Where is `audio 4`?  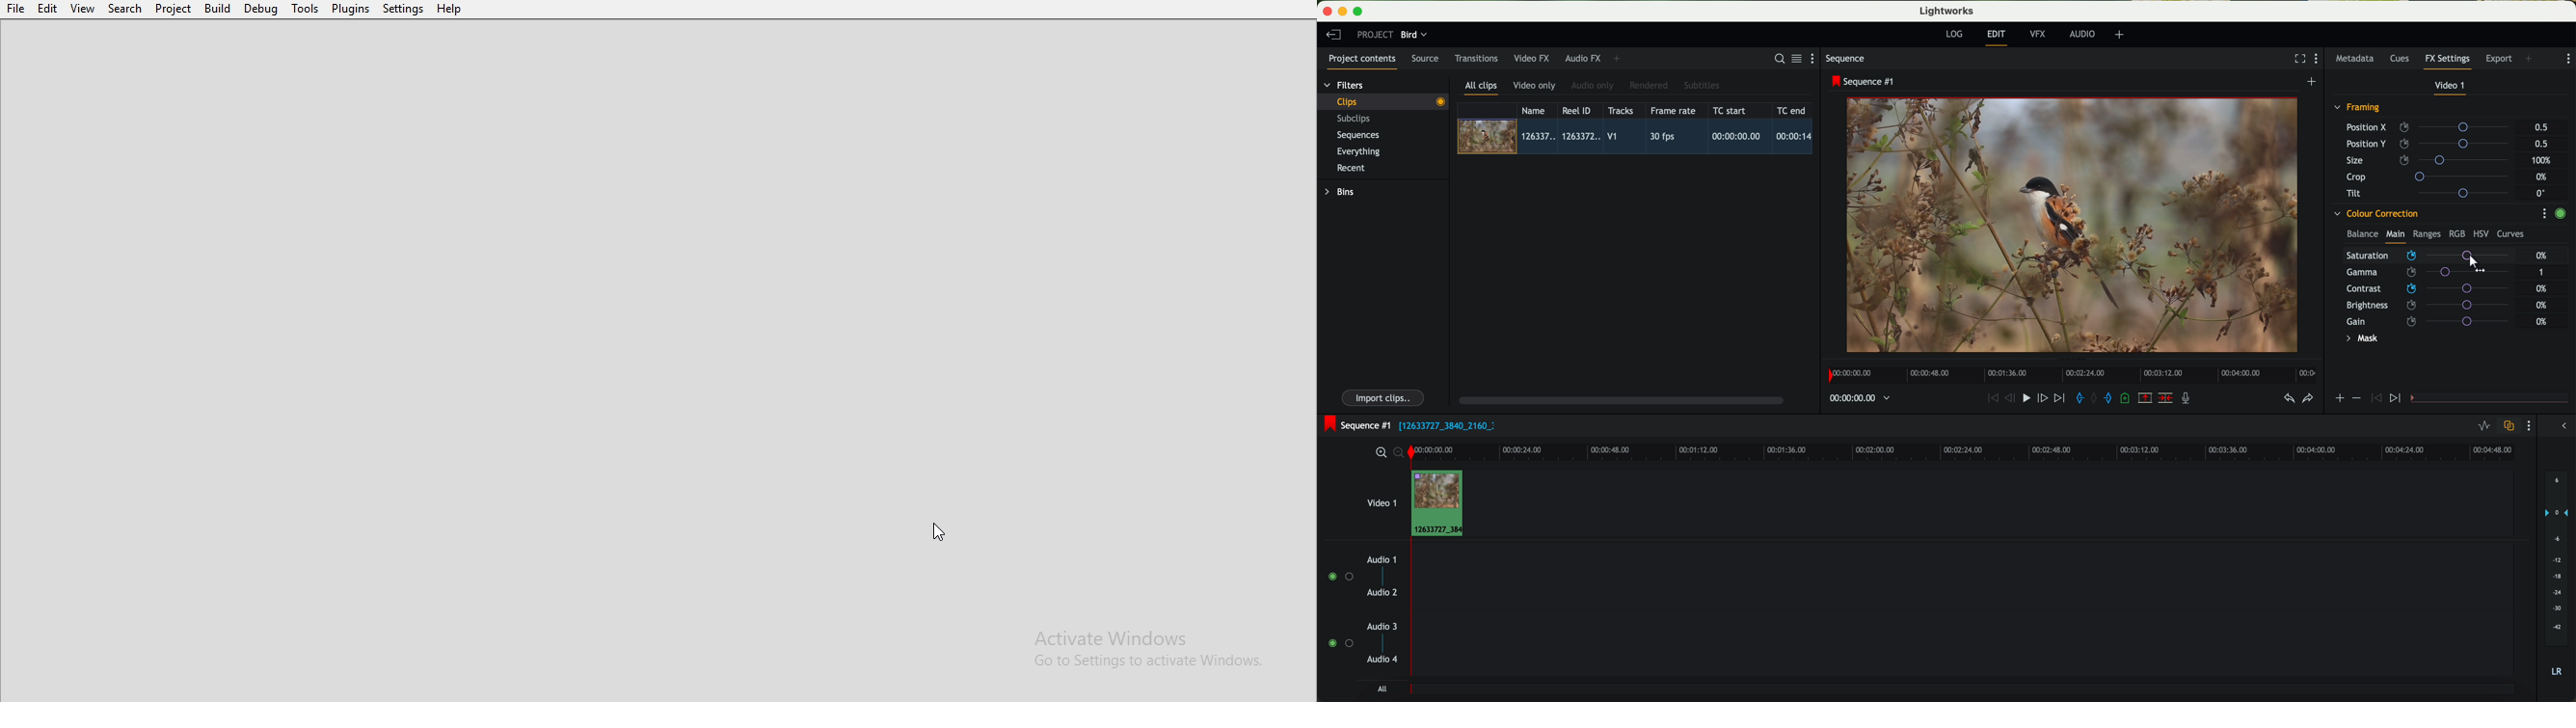 audio 4 is located at coordinates (1383, 659).